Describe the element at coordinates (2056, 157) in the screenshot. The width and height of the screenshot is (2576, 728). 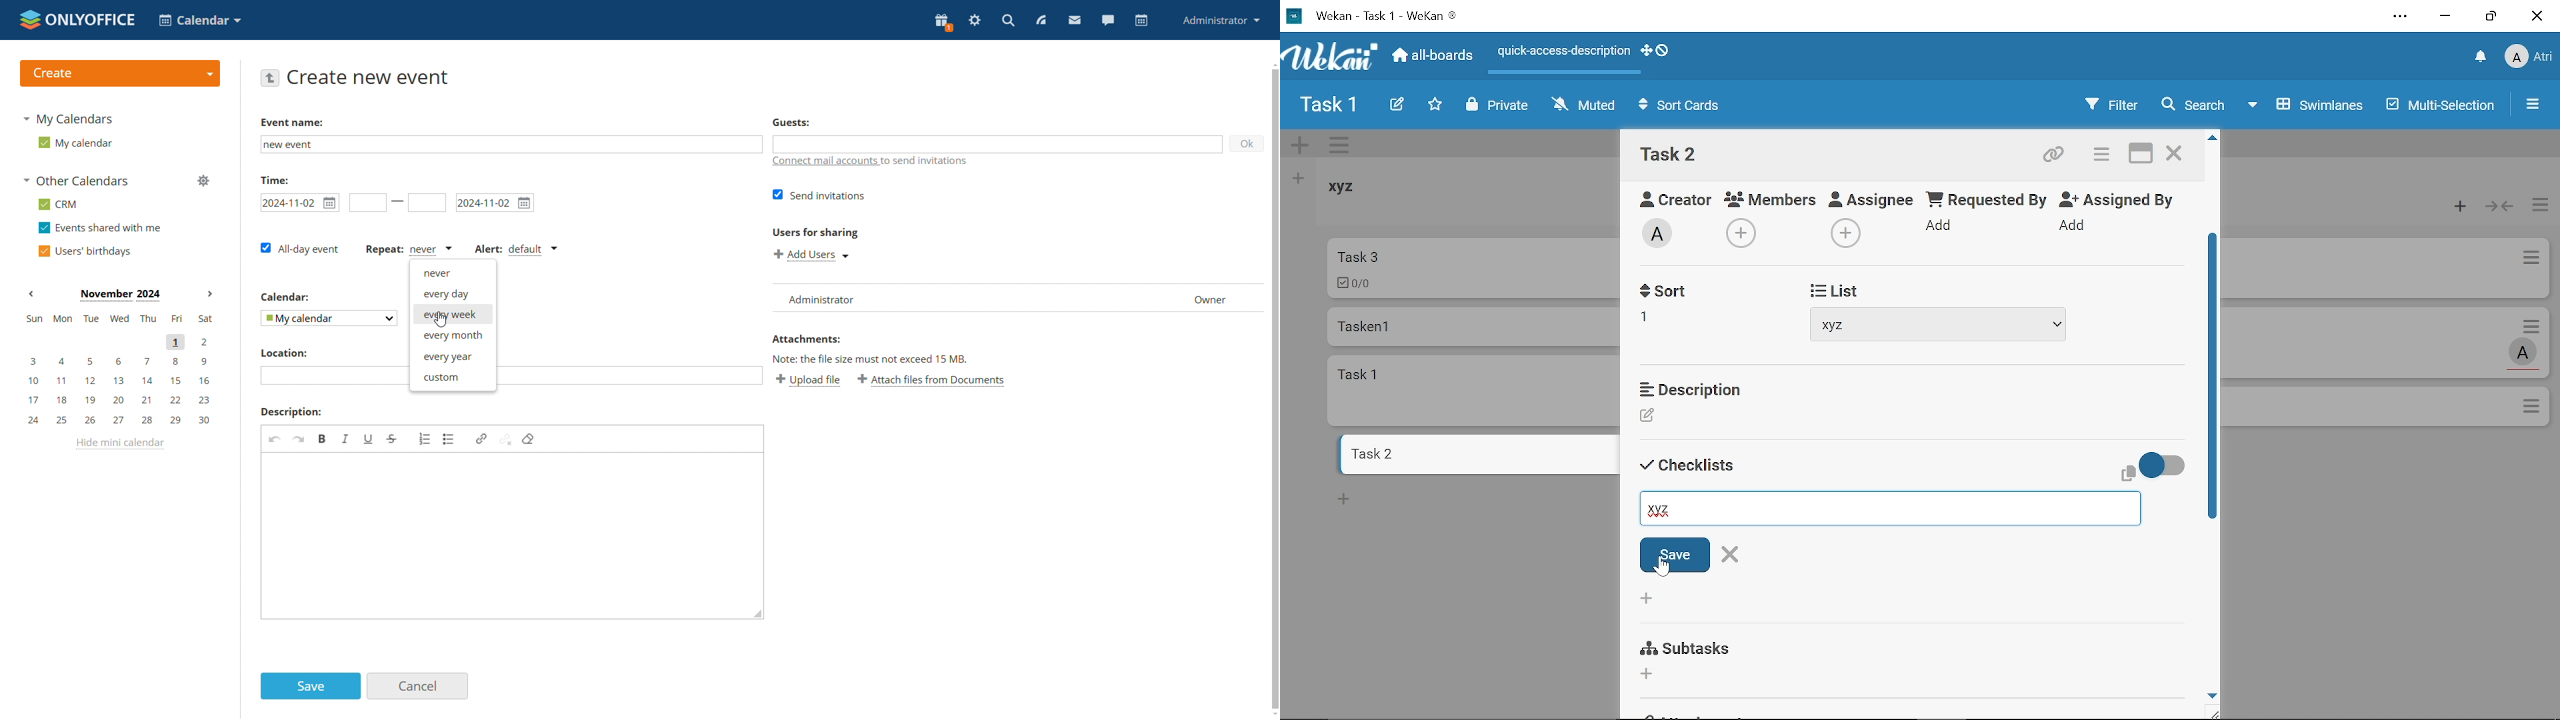
I see `Copy card link to clipboard` at that location.